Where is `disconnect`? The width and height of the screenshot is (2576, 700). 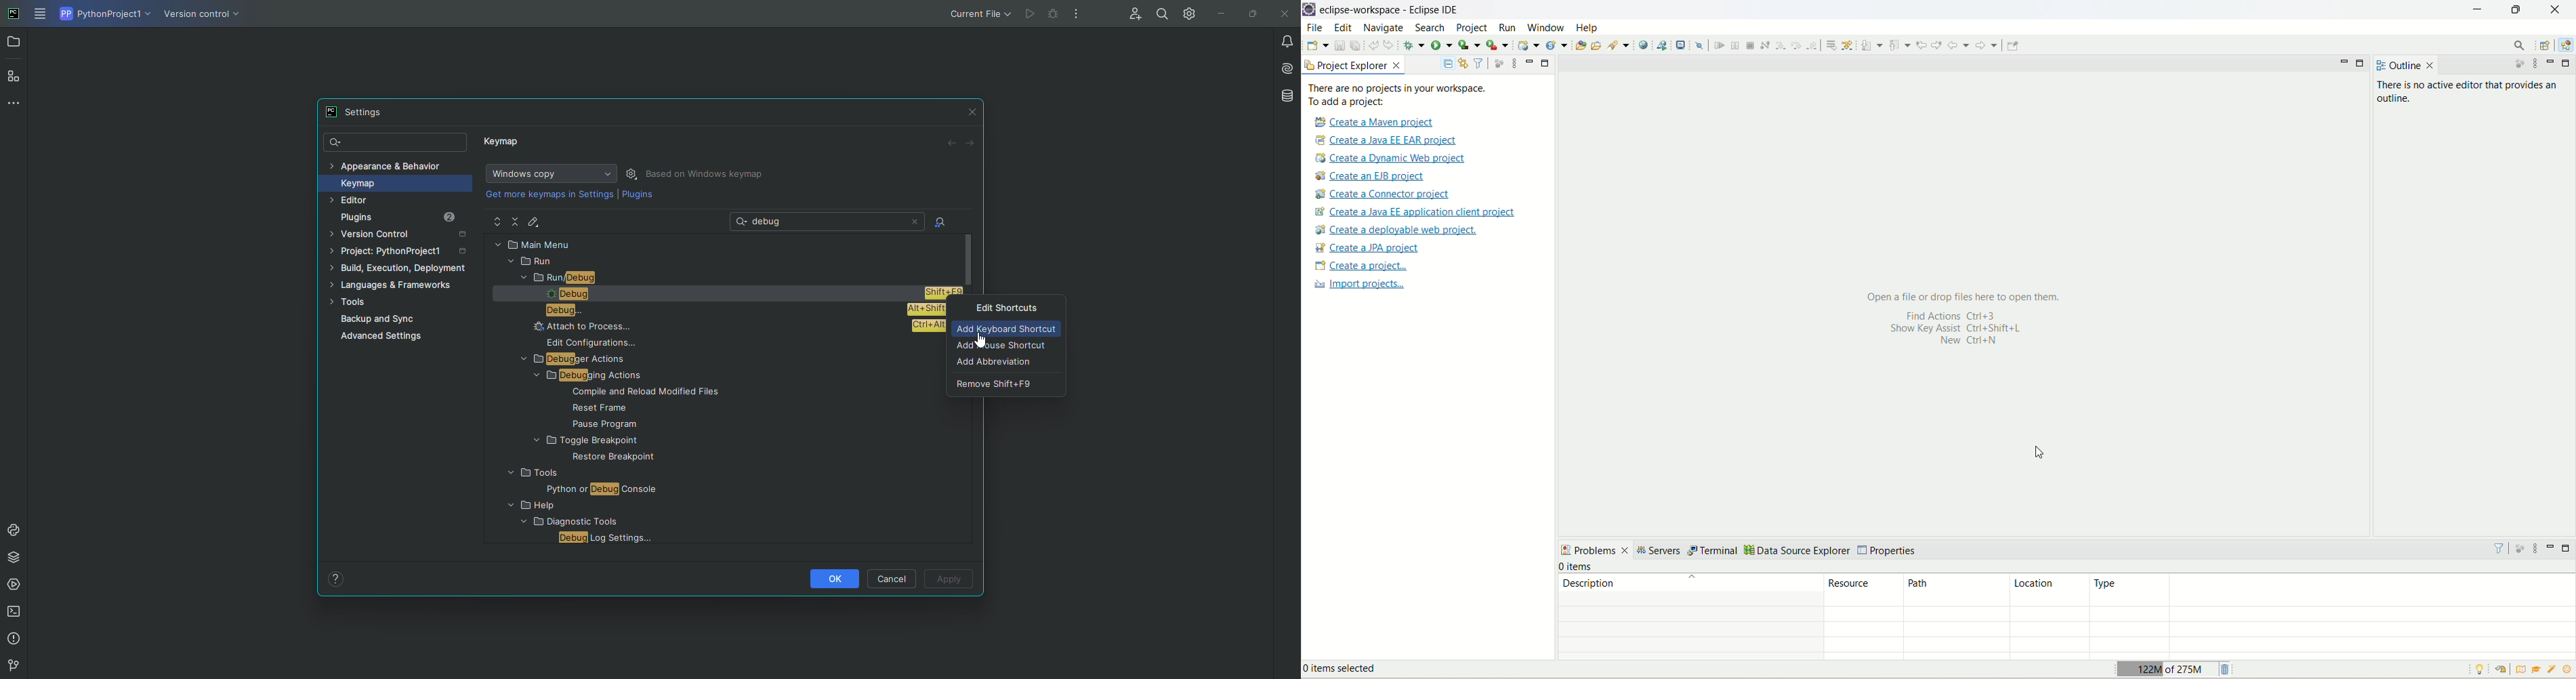
disconnect is located at coordinates (1765, 45).